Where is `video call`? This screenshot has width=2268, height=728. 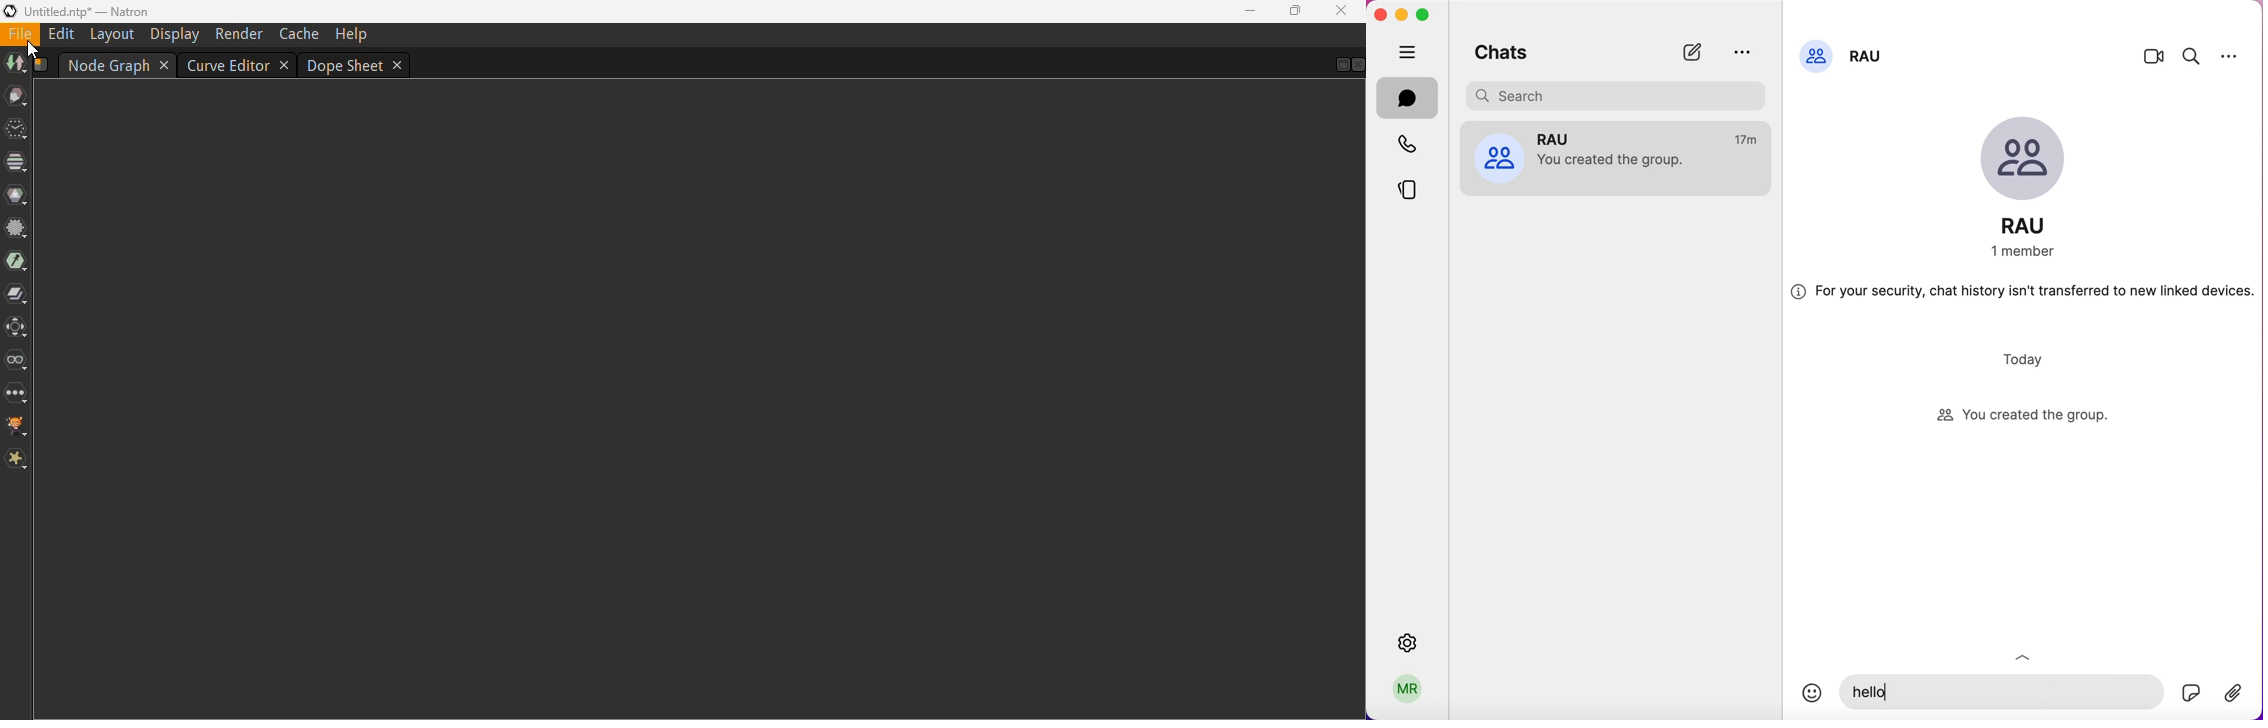
video call is located at coordinates (2154, 59).